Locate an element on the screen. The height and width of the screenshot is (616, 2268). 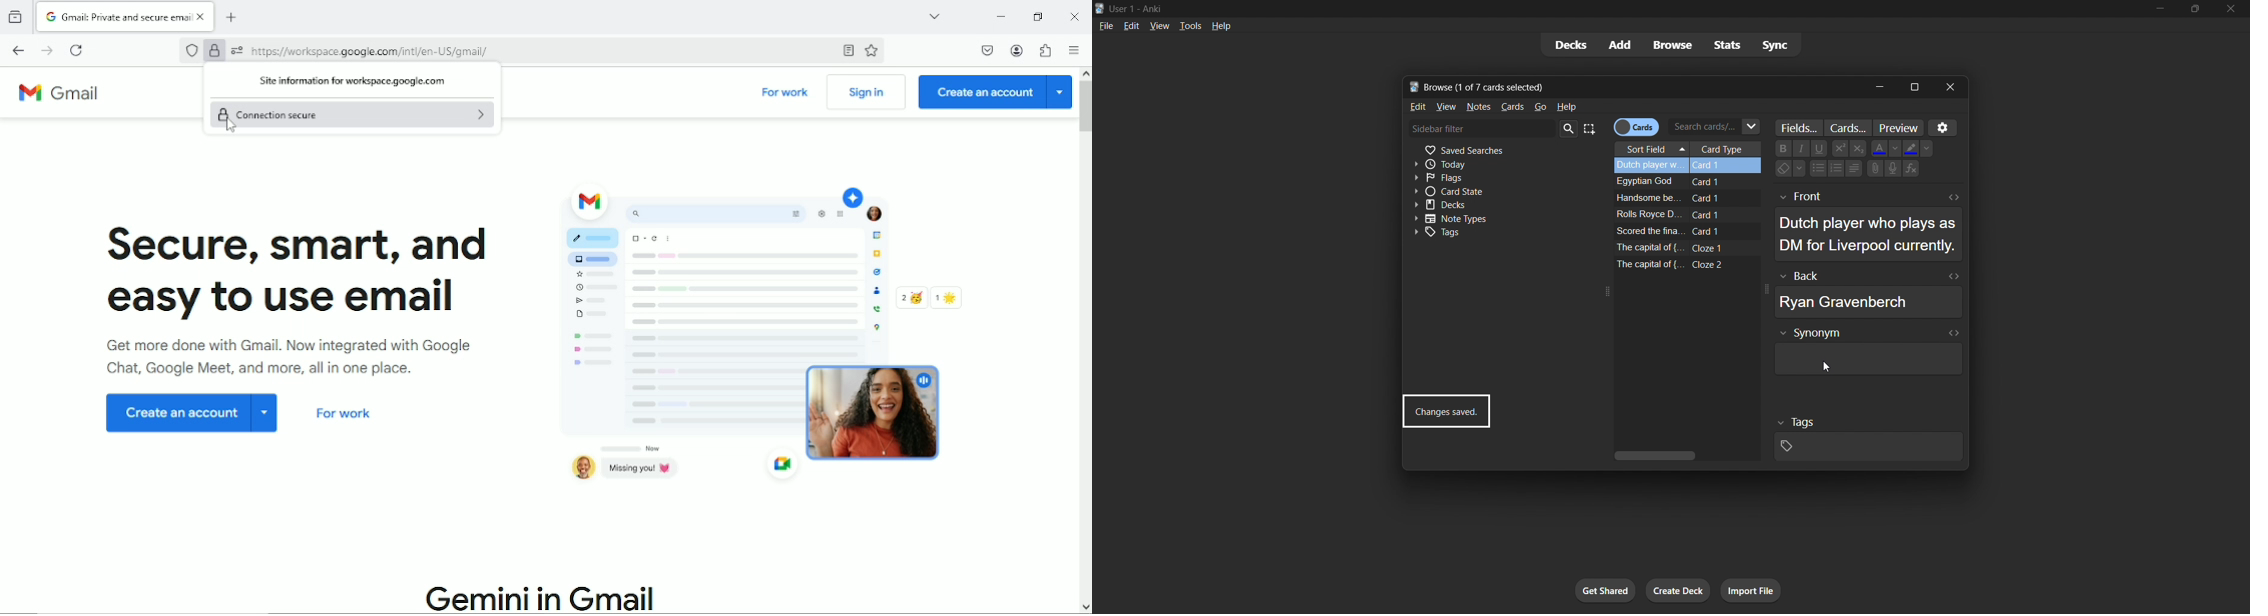
edit is located at coordinates (1418, 106).